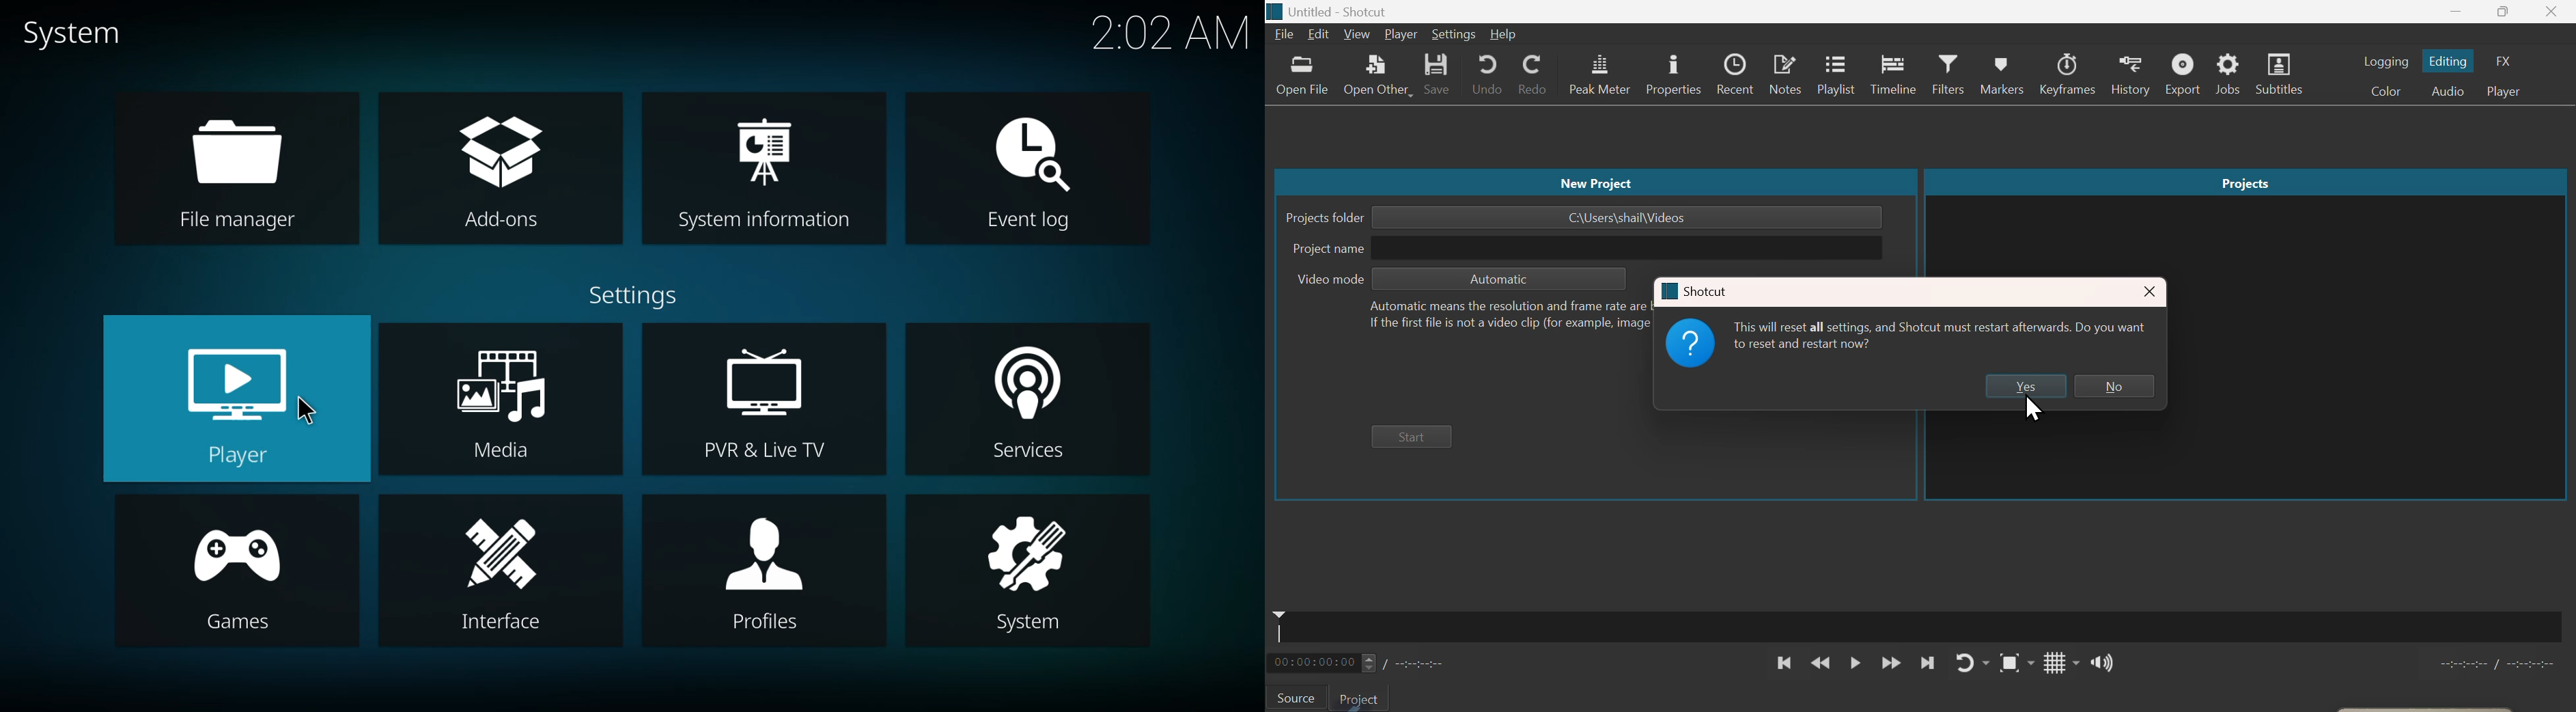 The height and width of the screenshot is (728, 2576). I want to click on No, so click(2114, 387).